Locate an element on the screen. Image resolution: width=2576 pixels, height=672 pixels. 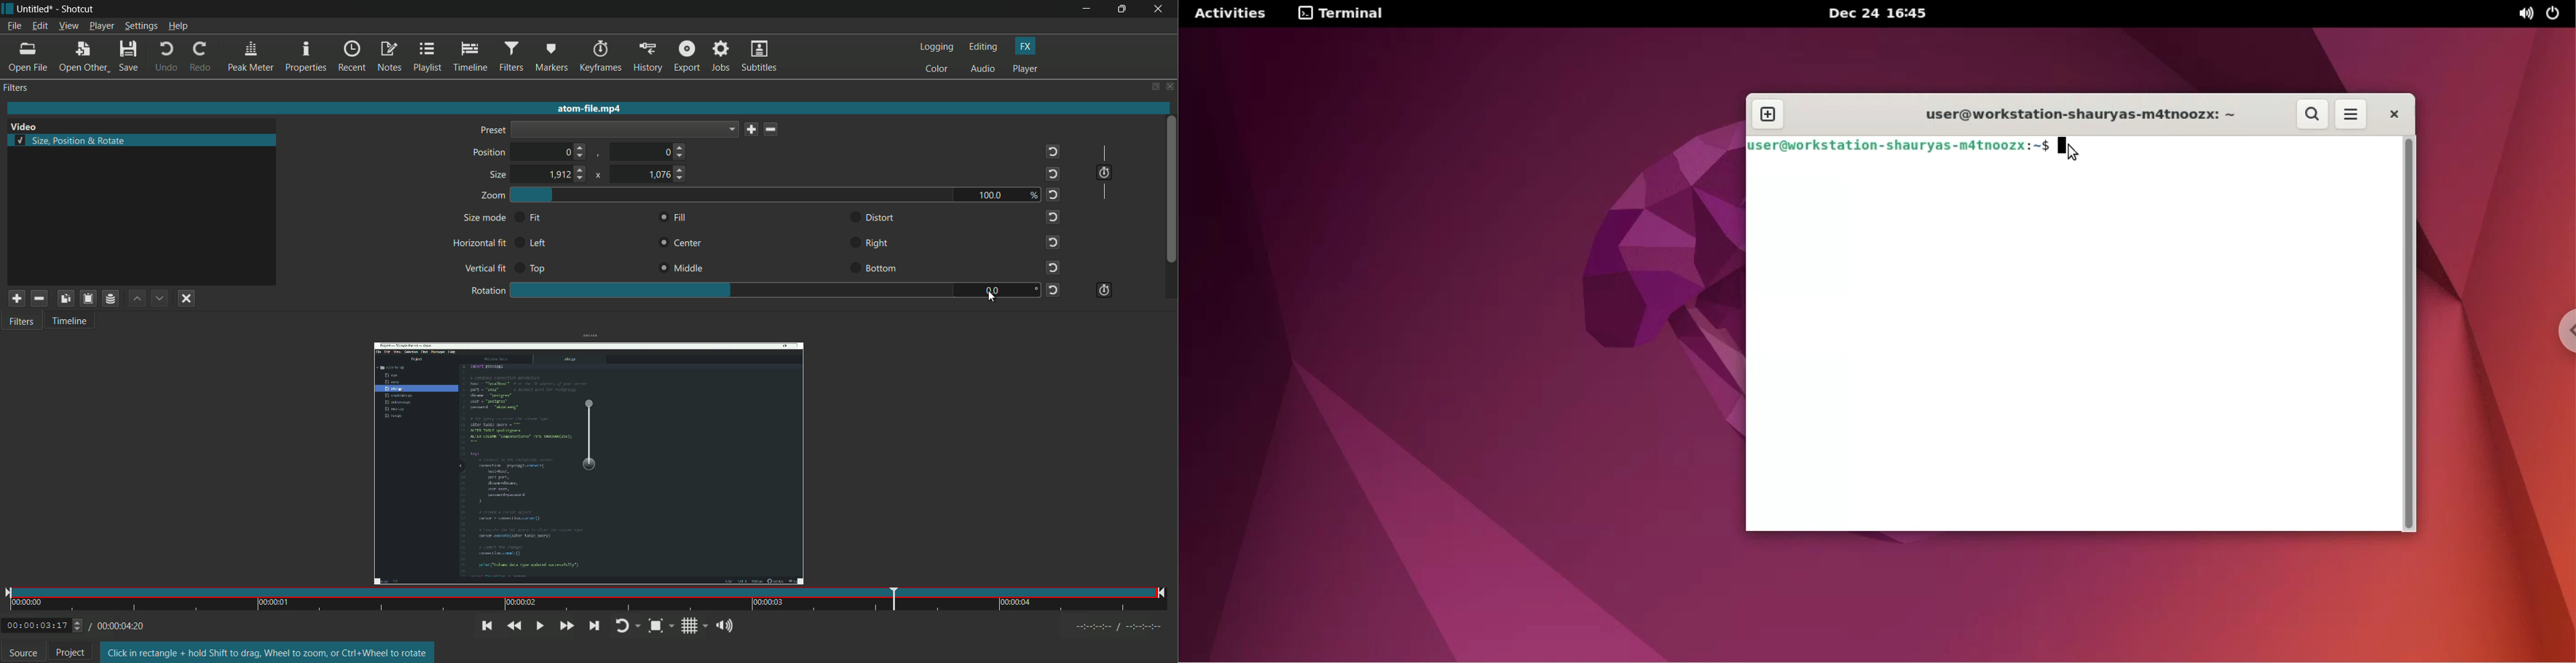
top is located at coordinates (536, 270).